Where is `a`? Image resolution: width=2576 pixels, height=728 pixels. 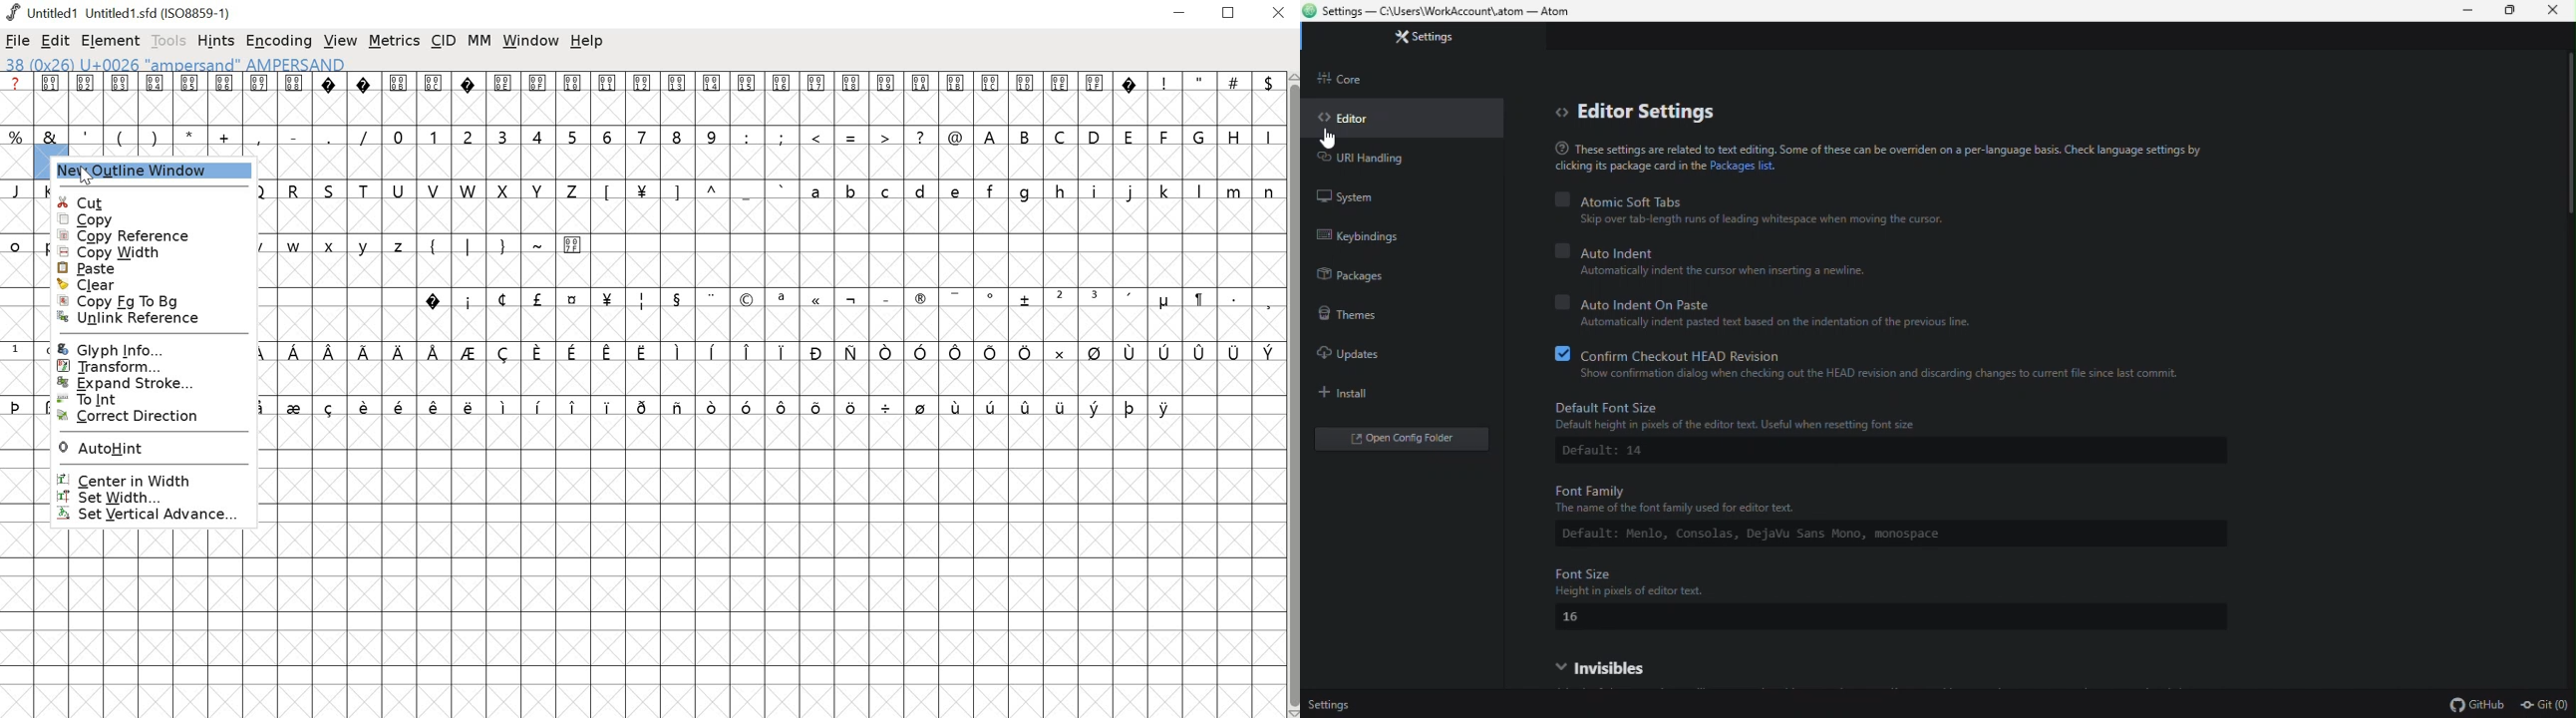 a is located at coordinates (16, 99).